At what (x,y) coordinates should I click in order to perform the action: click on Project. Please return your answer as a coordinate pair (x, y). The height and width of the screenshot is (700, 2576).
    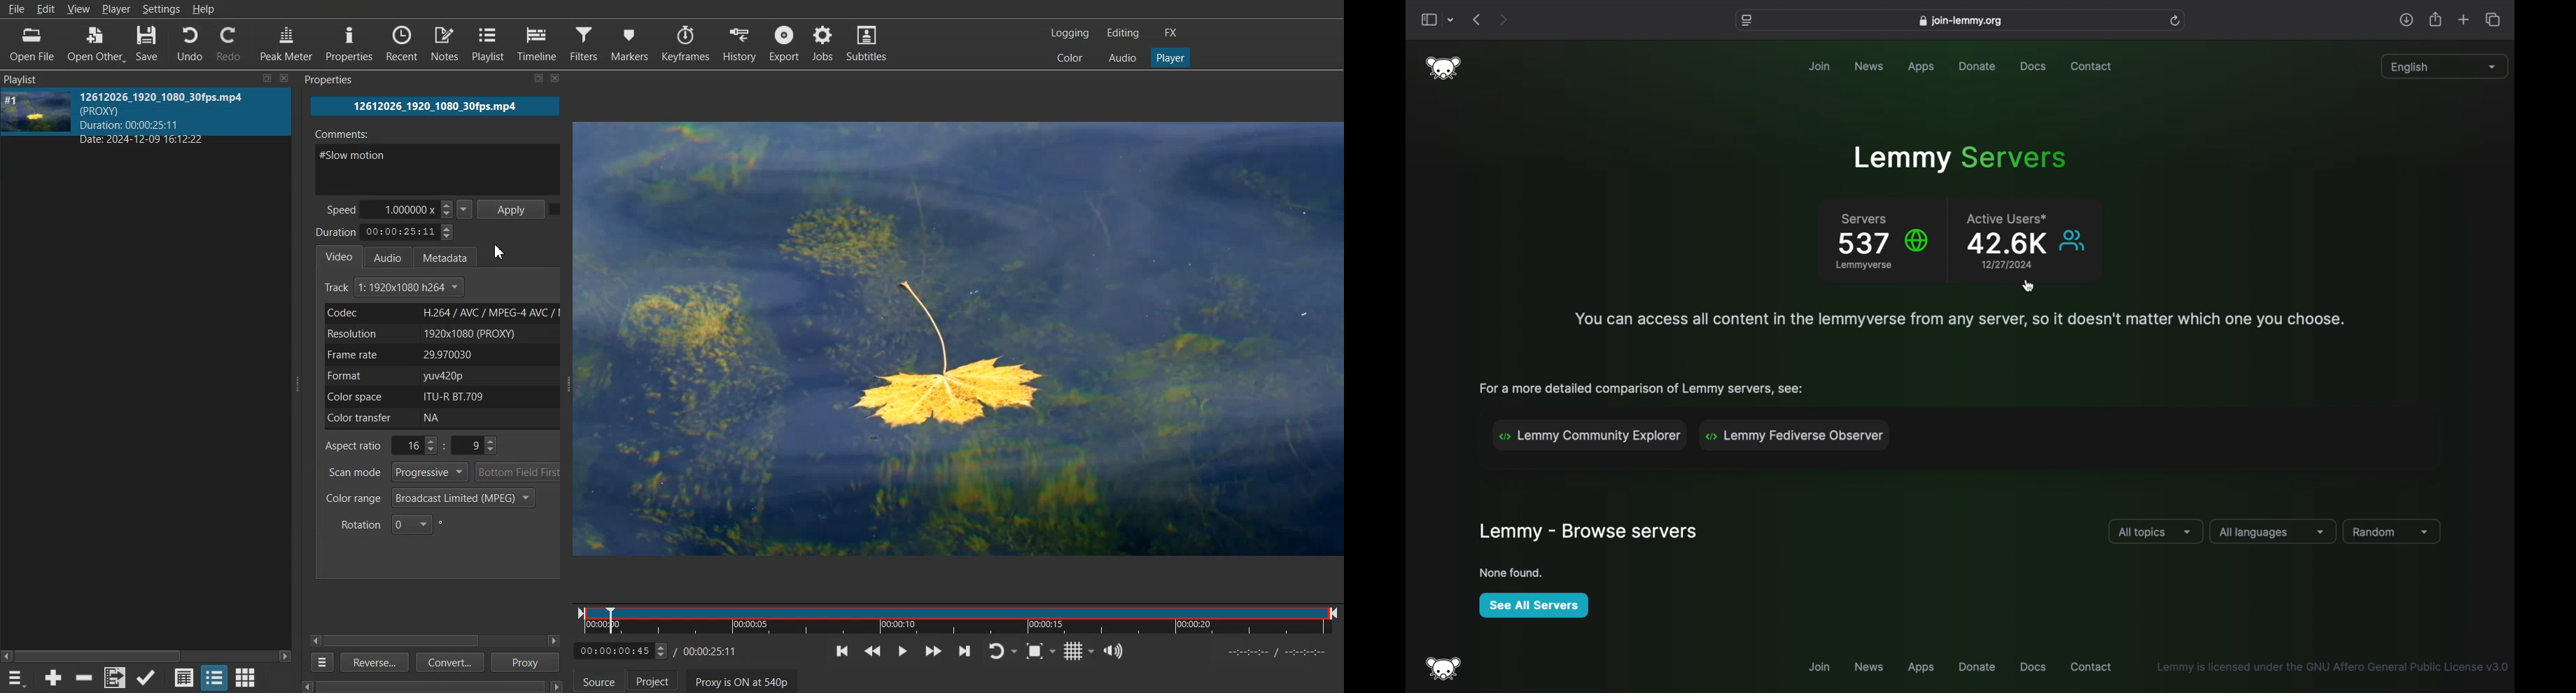
    Looking at the image, I should click on (652, 680).